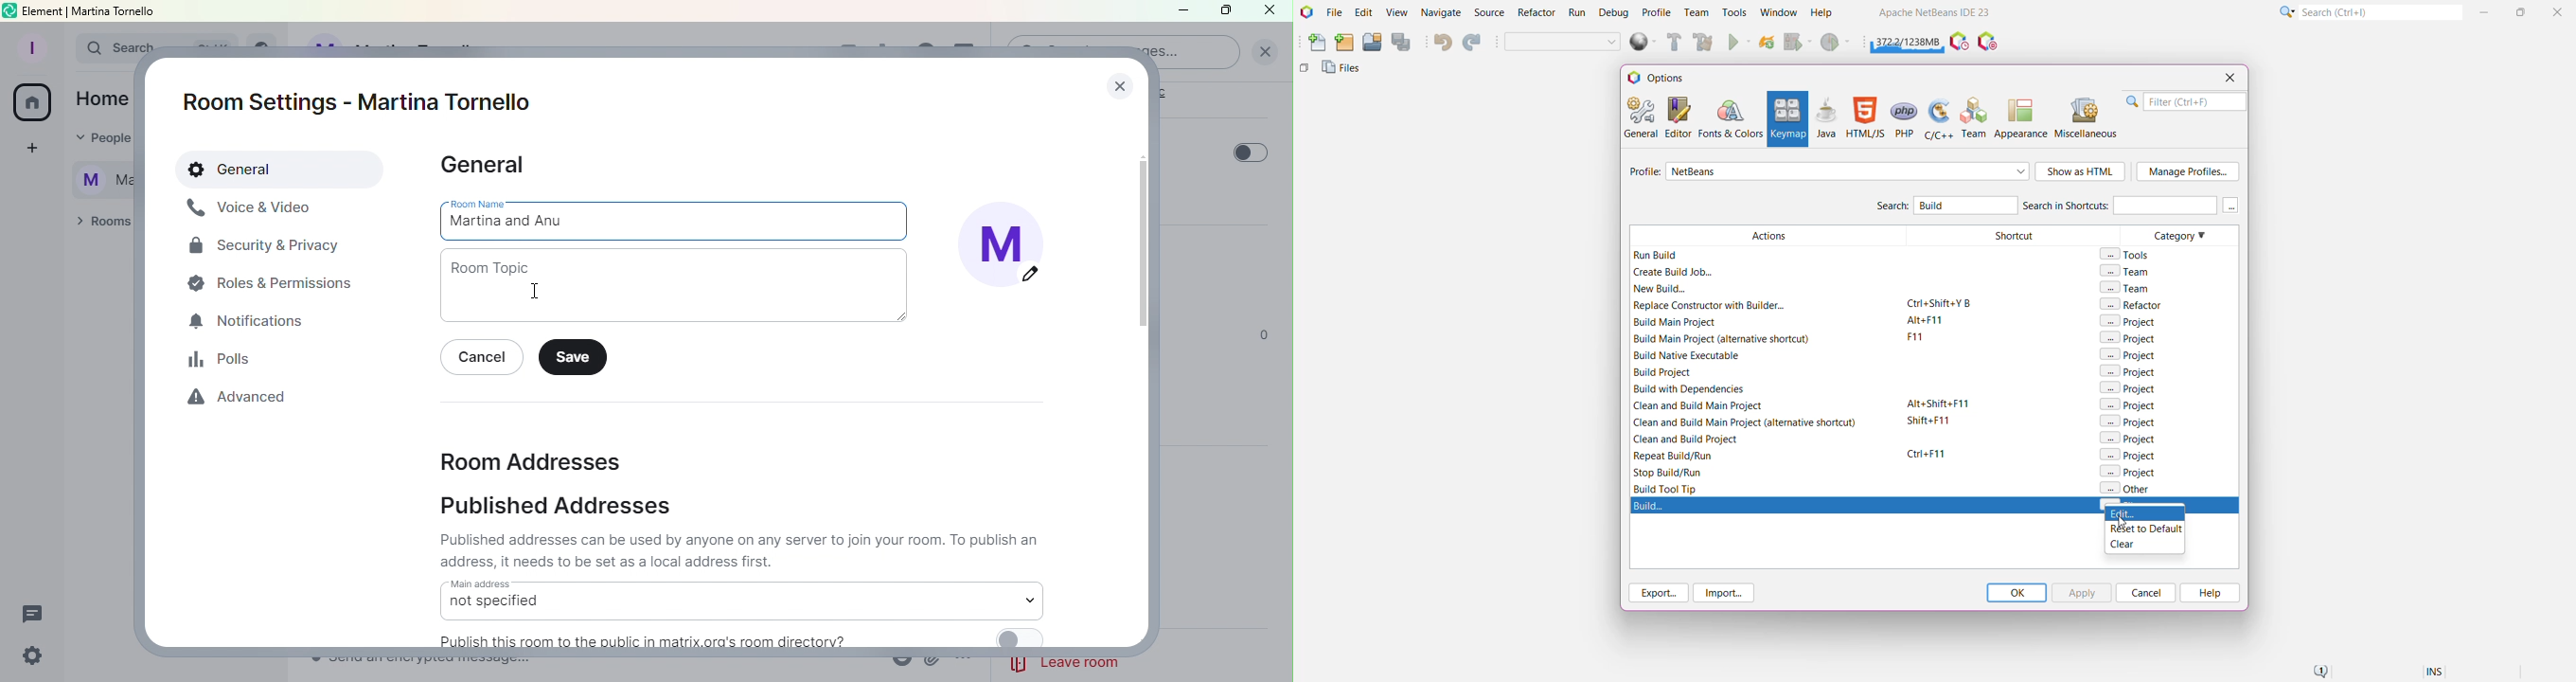 This screenshot has width=2576, height=700. Describe the element at coordinates (486, 166) in the screenshot. I see `General` at that location.